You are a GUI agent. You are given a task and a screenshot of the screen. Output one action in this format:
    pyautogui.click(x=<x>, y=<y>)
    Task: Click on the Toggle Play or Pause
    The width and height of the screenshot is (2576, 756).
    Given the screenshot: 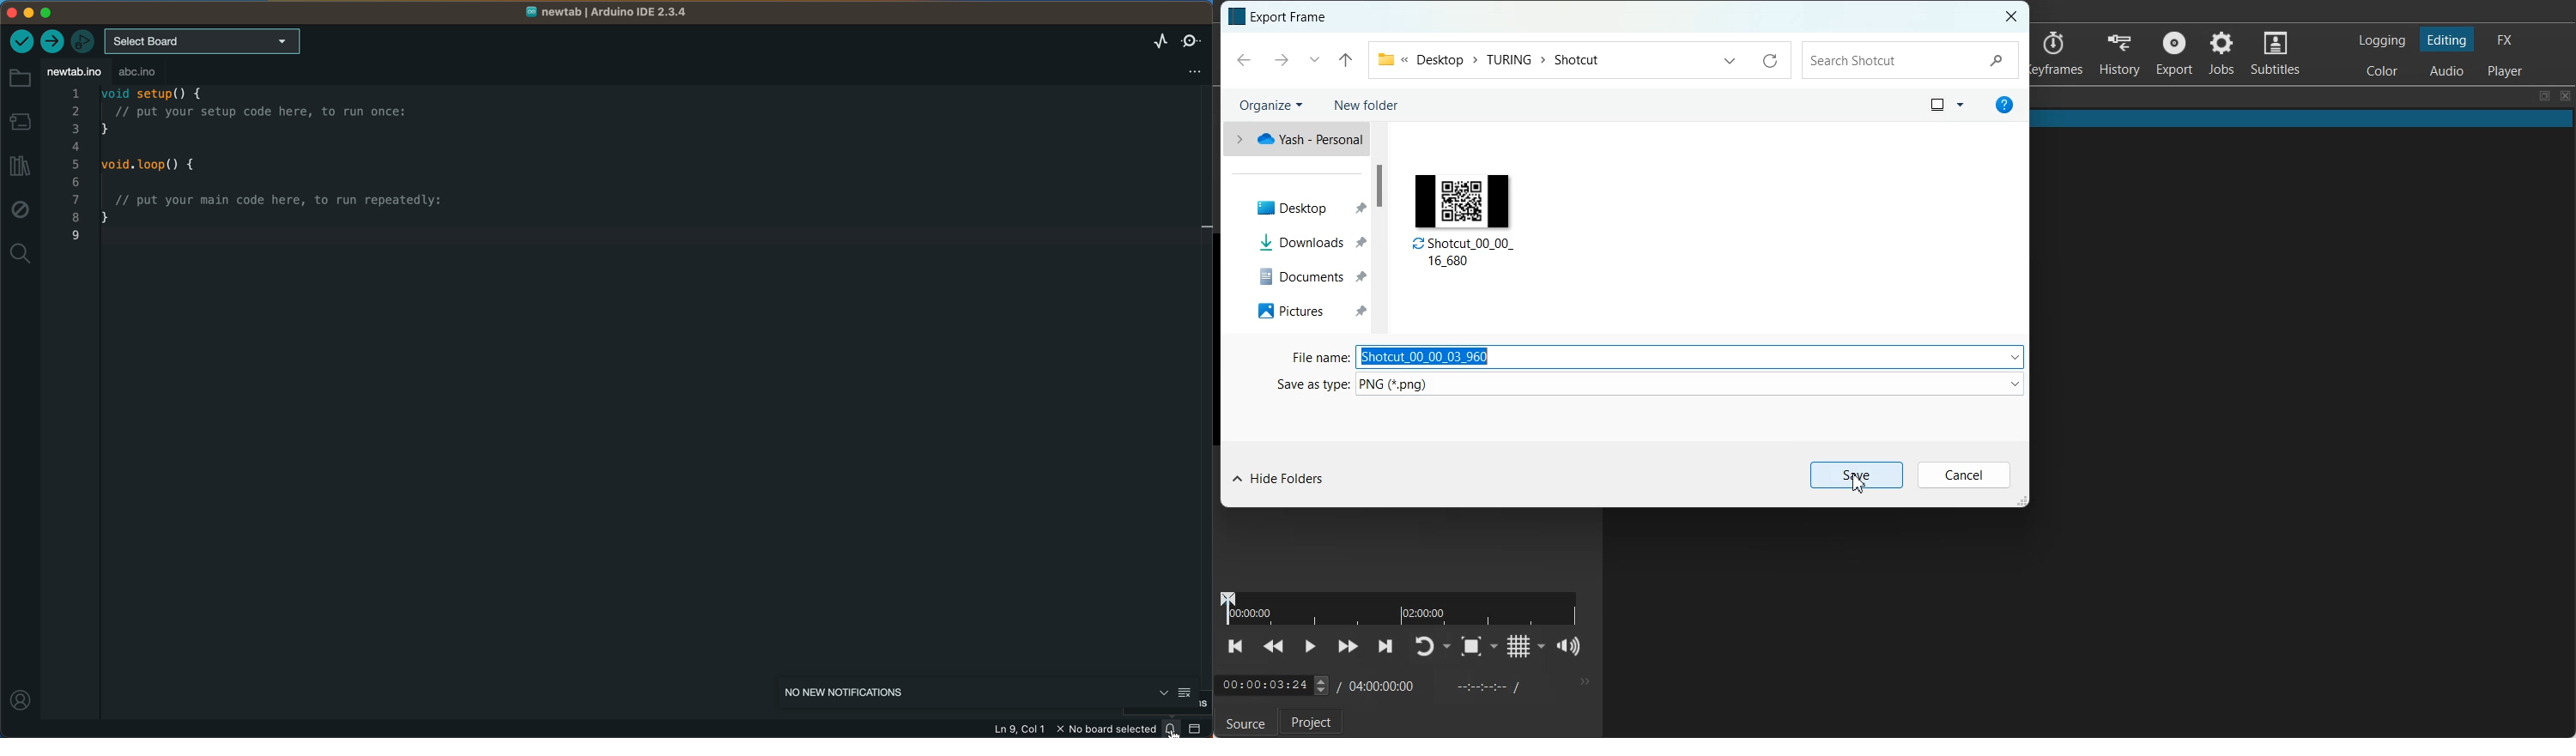 What is the action you would take?
    pyautogui.click(x=1308, y=648)
    